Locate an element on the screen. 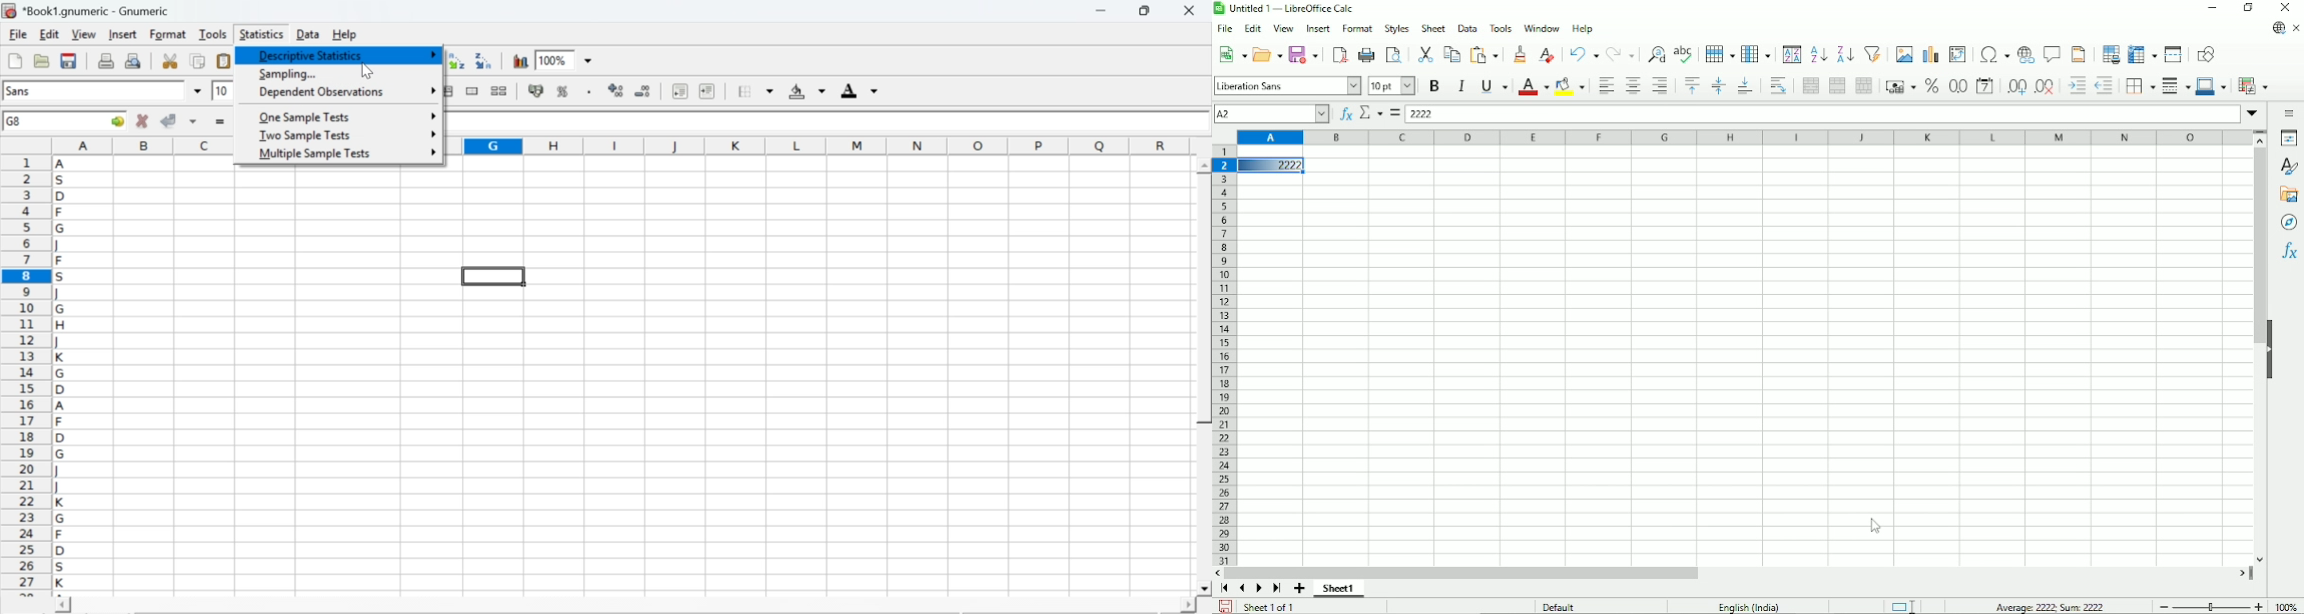 The height and width of the screenshot is (616, 2324). Insert special characters is located at coordinates (1992, 53).